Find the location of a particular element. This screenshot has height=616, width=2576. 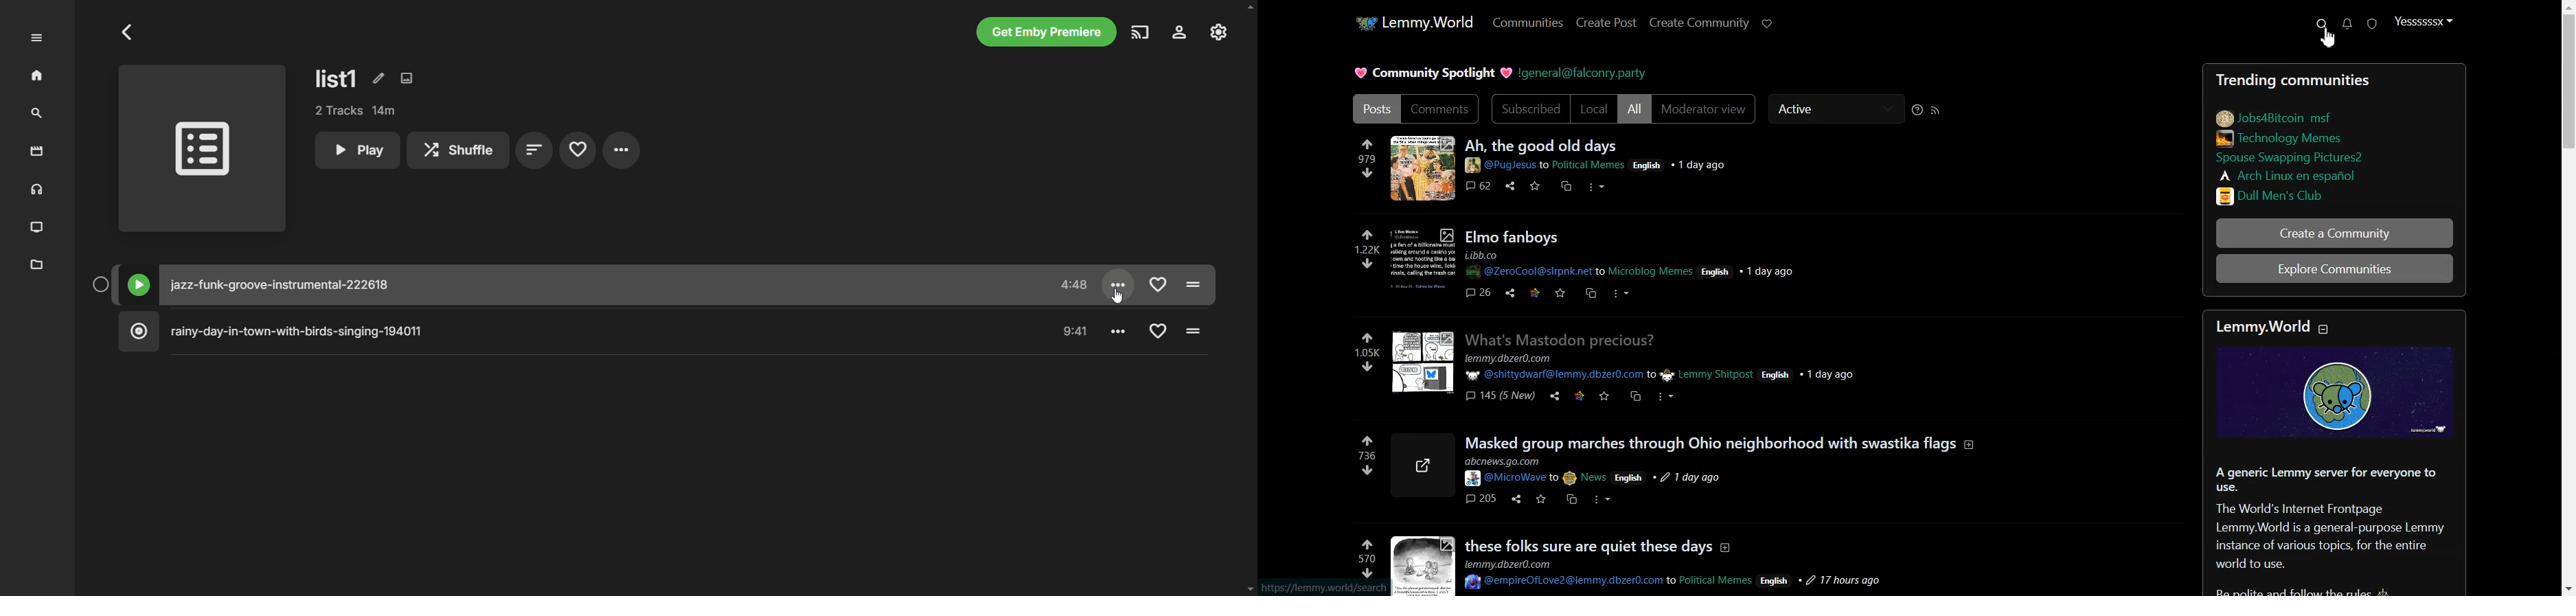

 is located at coordinates (1628, 263).